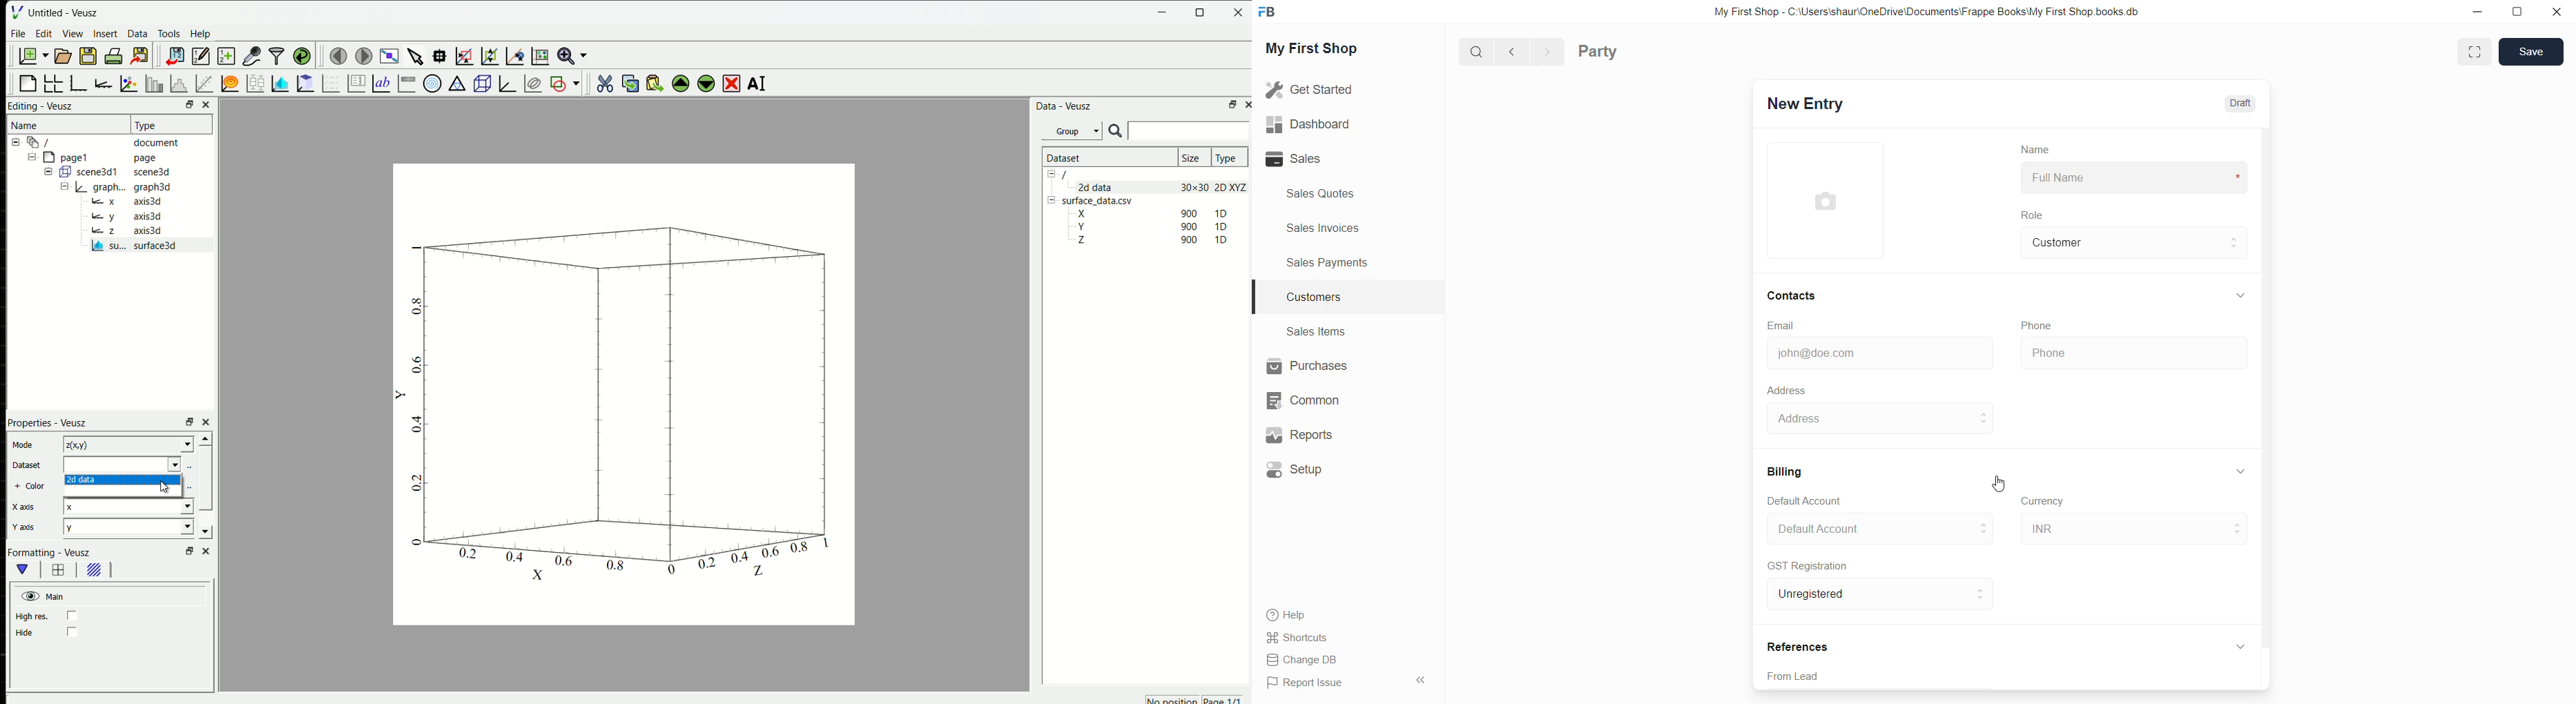 Image resolution: width=2576 pixels, height=728 pixels. Describe the element at coordinates (483, 82) in the screenshot. I see `3D scene` at that location.